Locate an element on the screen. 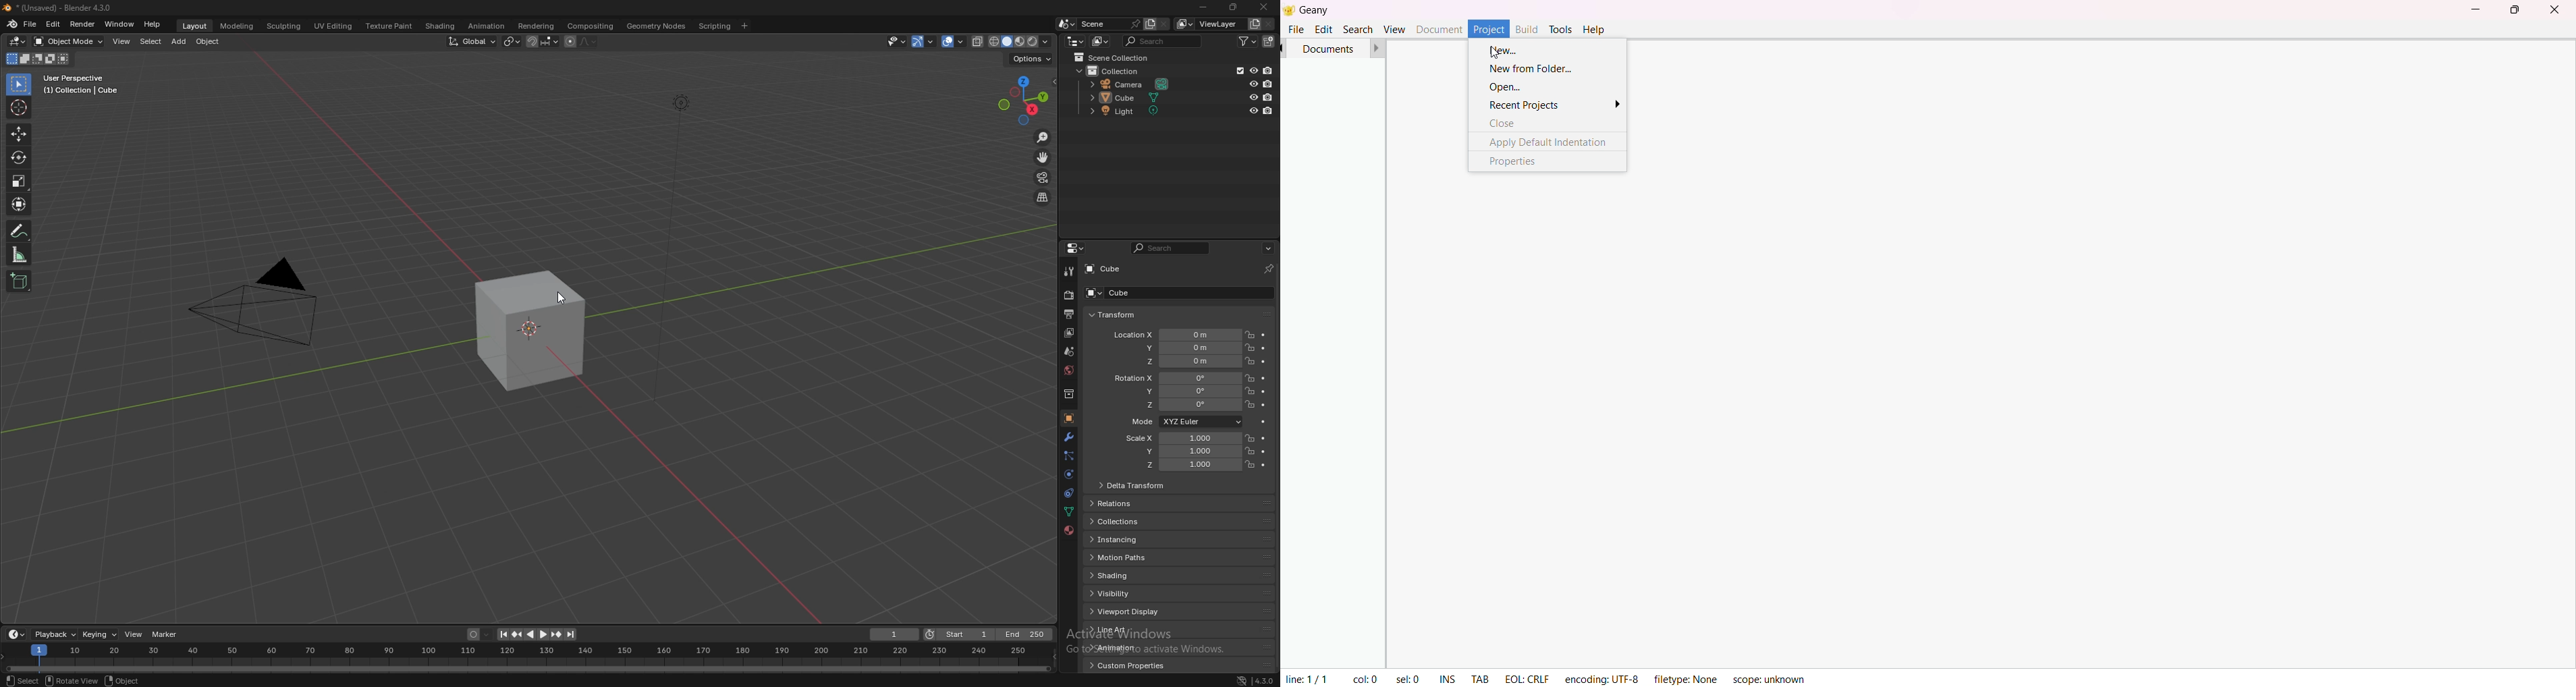 Image resolution: width=2576 pixels, height=700 pixels. auto keying is located at coordinates (478, 634).